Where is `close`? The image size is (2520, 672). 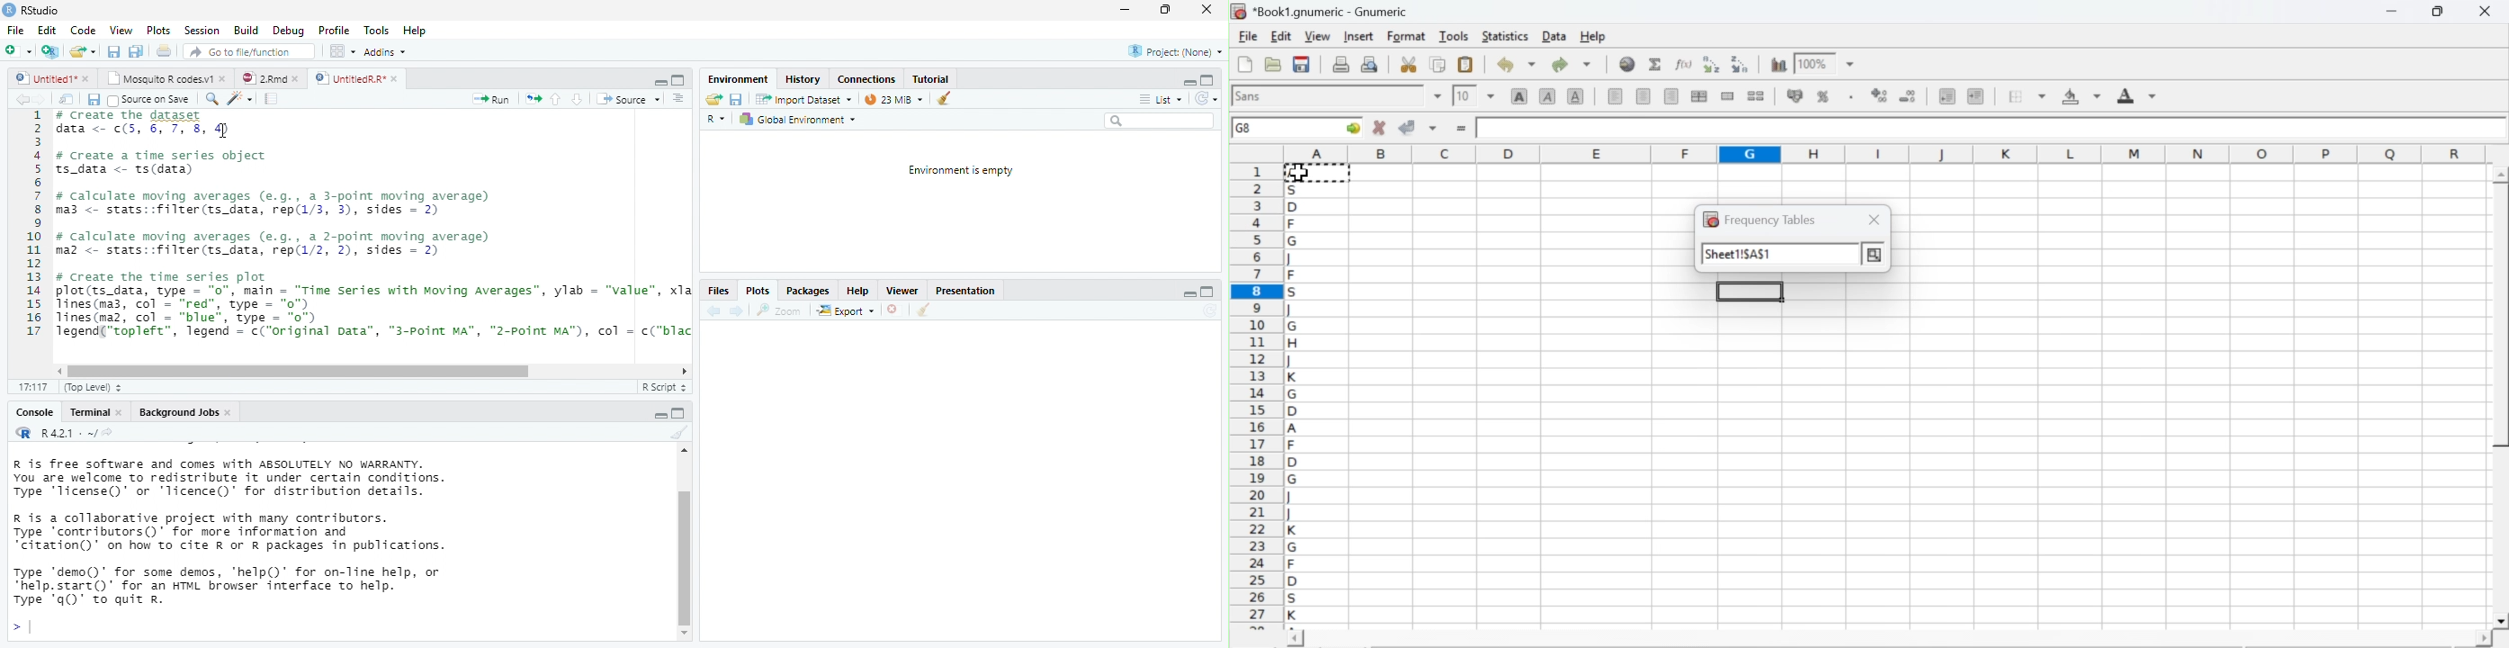
close is located at coordinates (122, 413).